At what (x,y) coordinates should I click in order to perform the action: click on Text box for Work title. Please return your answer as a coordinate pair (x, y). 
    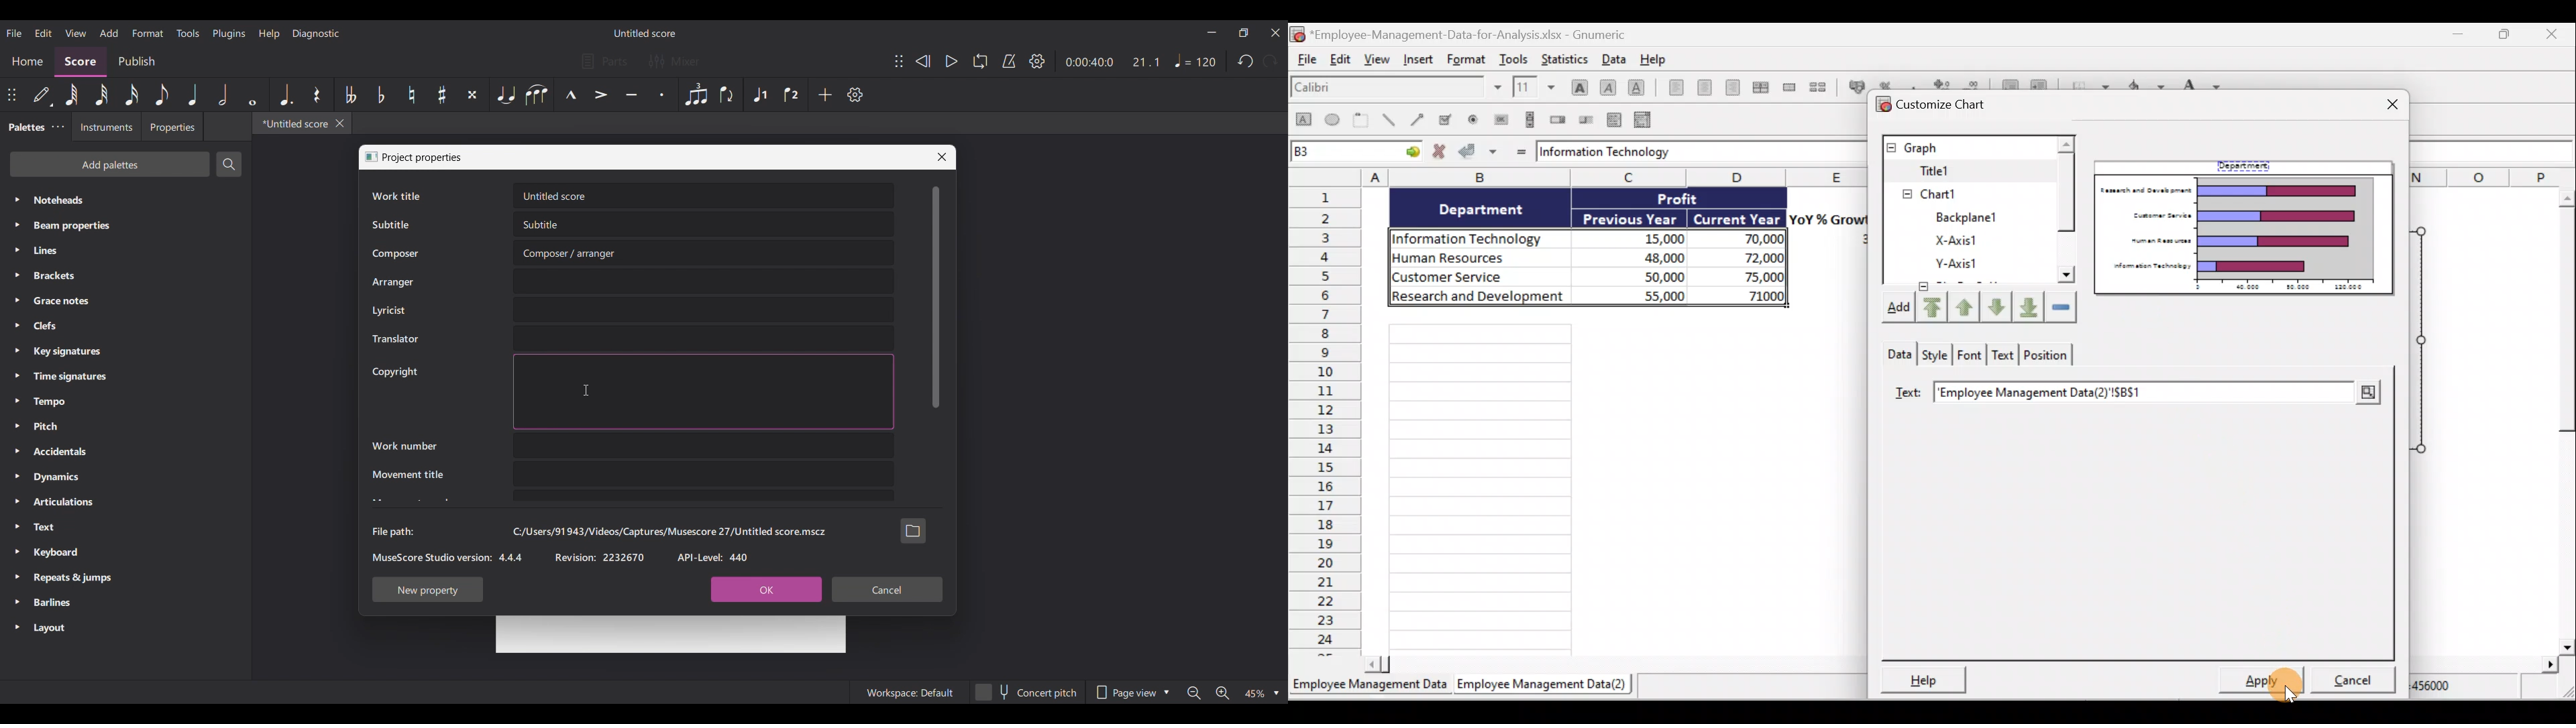
    Looking at the image, I should click on (703, 196).